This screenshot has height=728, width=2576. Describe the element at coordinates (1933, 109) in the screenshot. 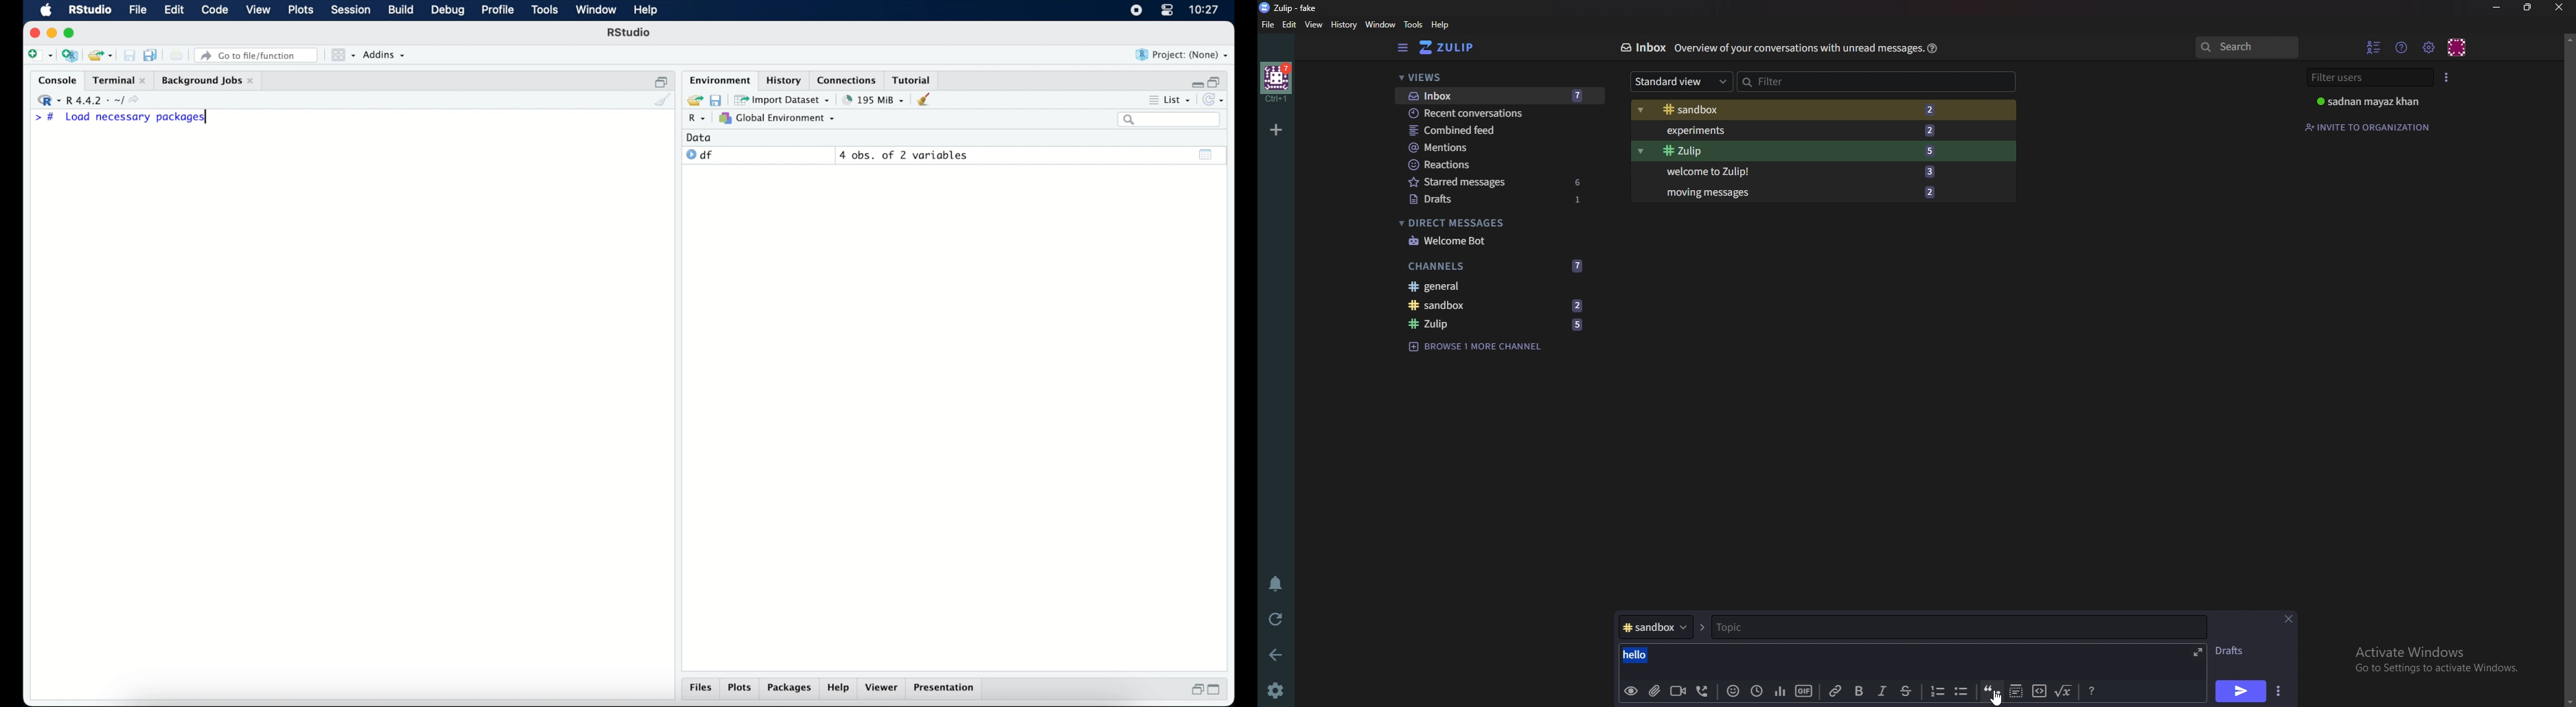

I see `2 ` at that location.